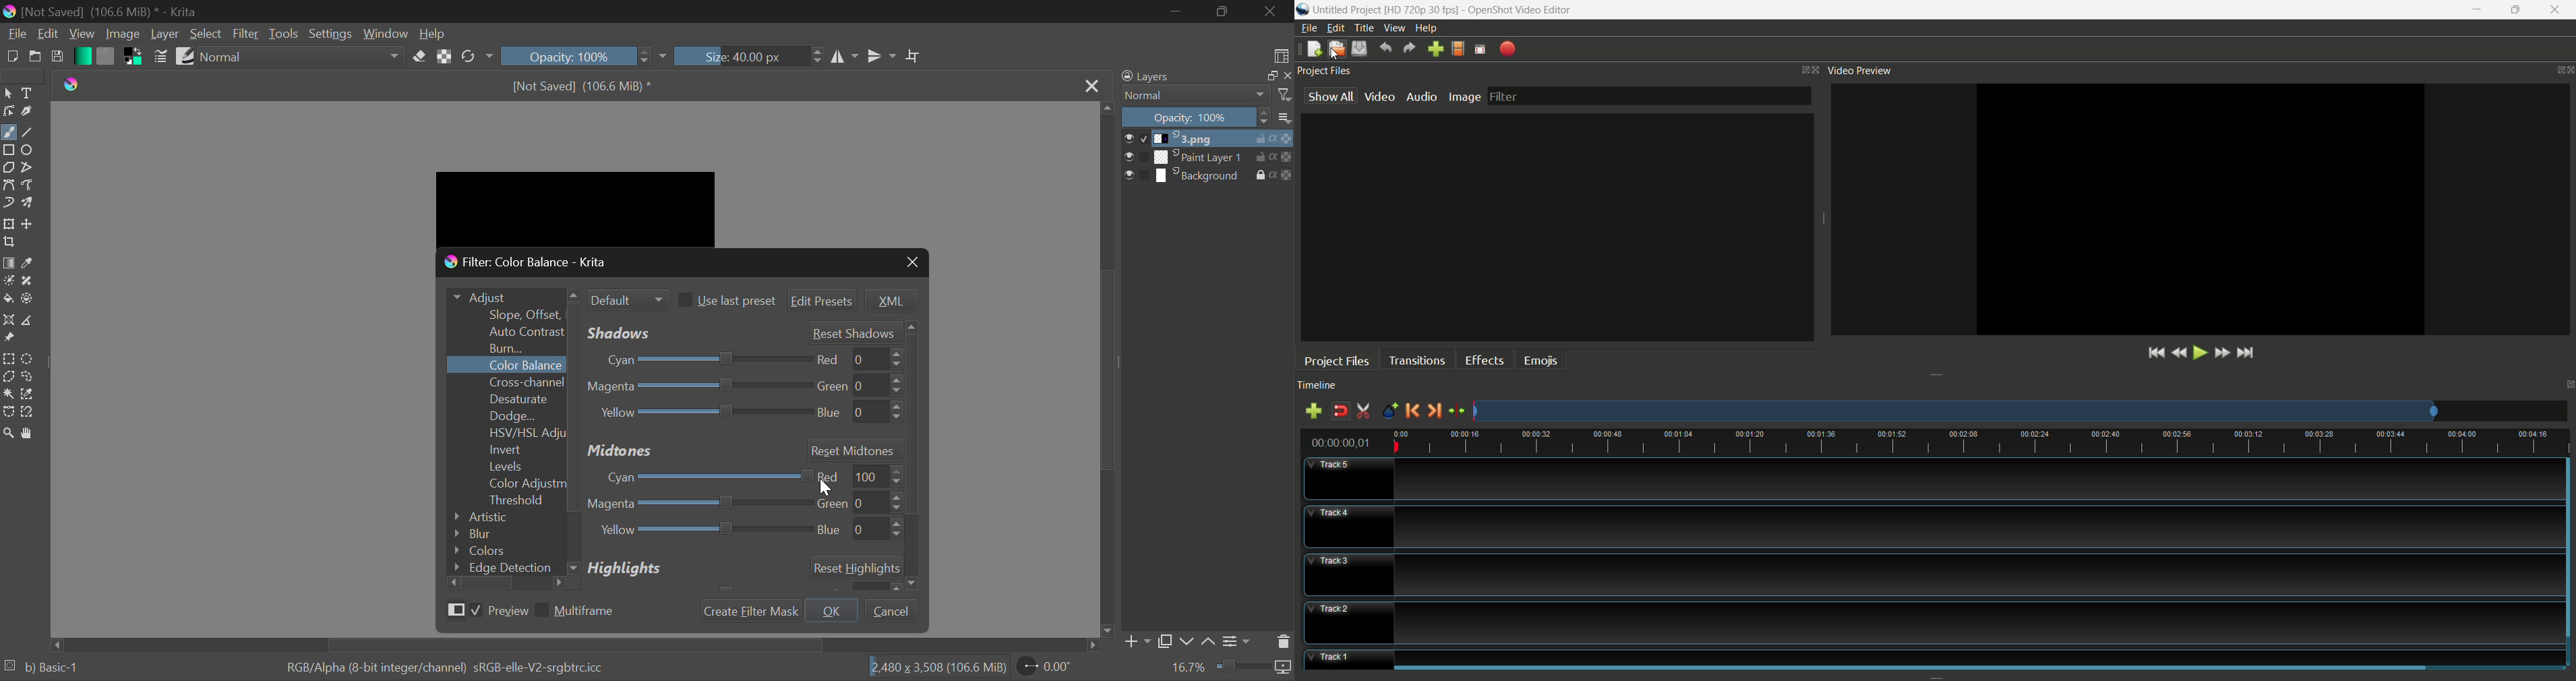 Image resolution: width=2576 pixels, height=700 pixels. Describe the element at coordinates (8, 359) in the screenshot. I see `Rectangle Selection` at that location.